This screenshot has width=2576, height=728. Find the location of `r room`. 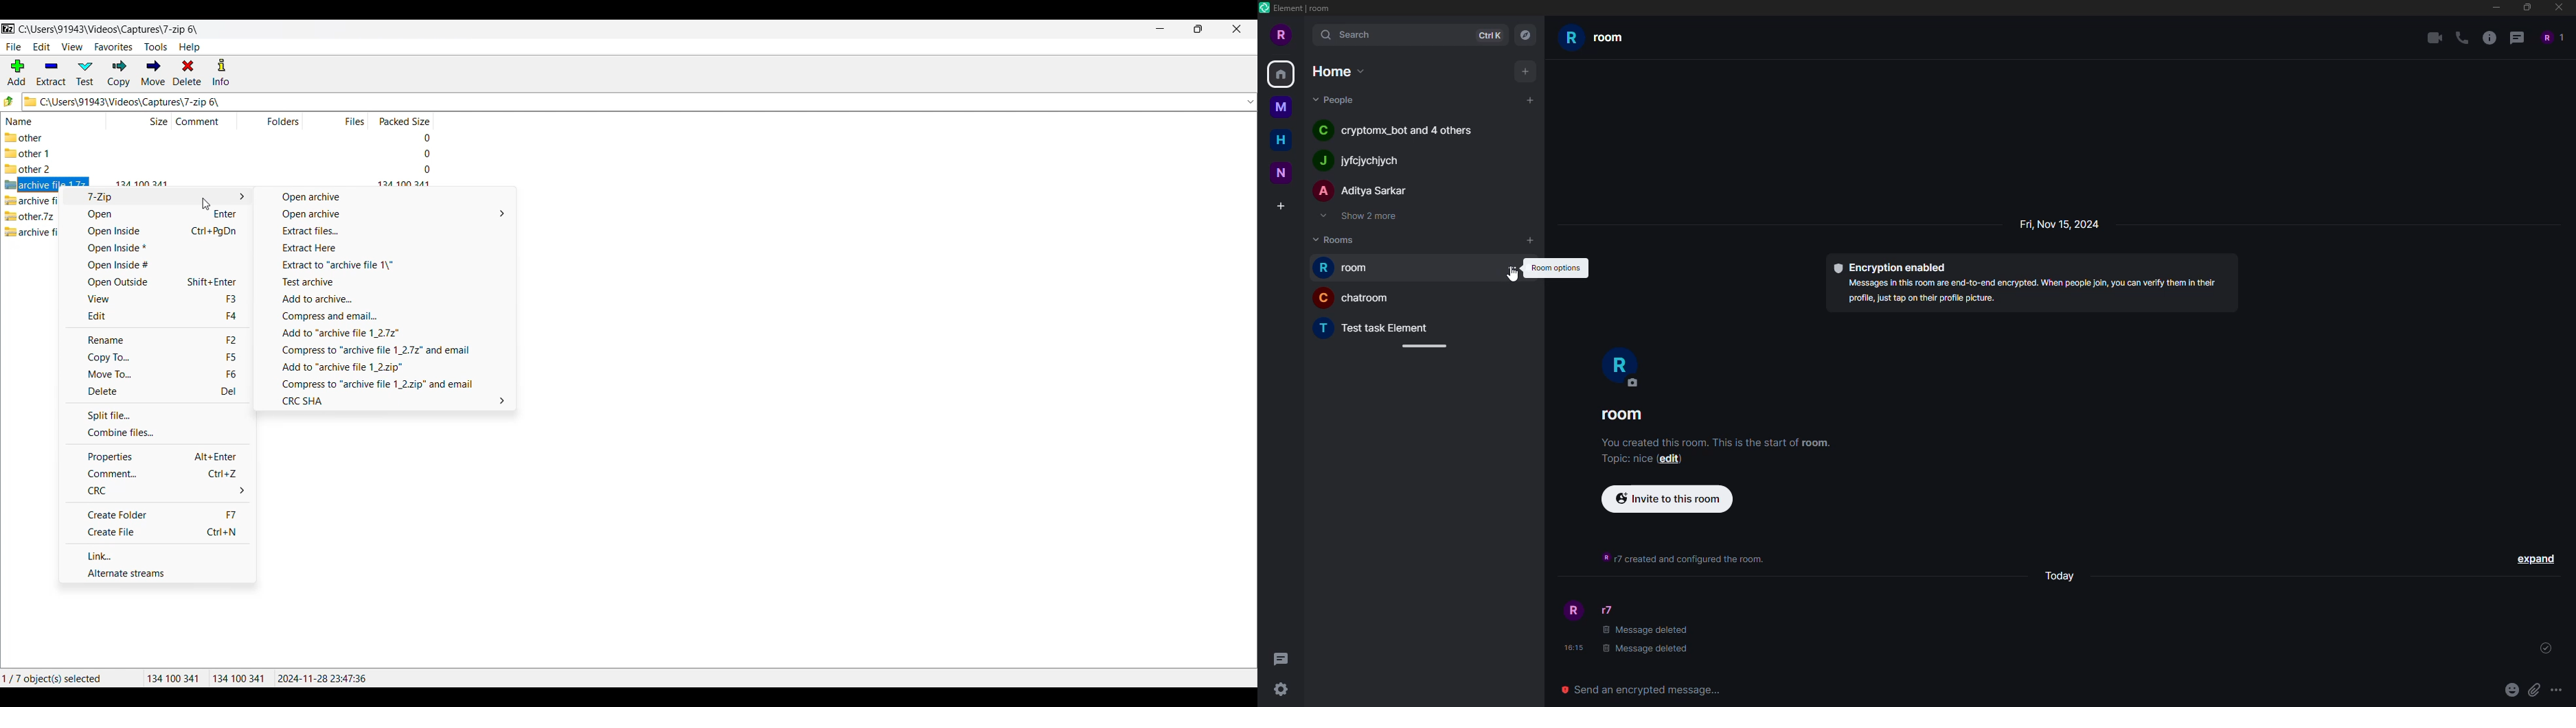

r room is located at coordinates (1610, 40).